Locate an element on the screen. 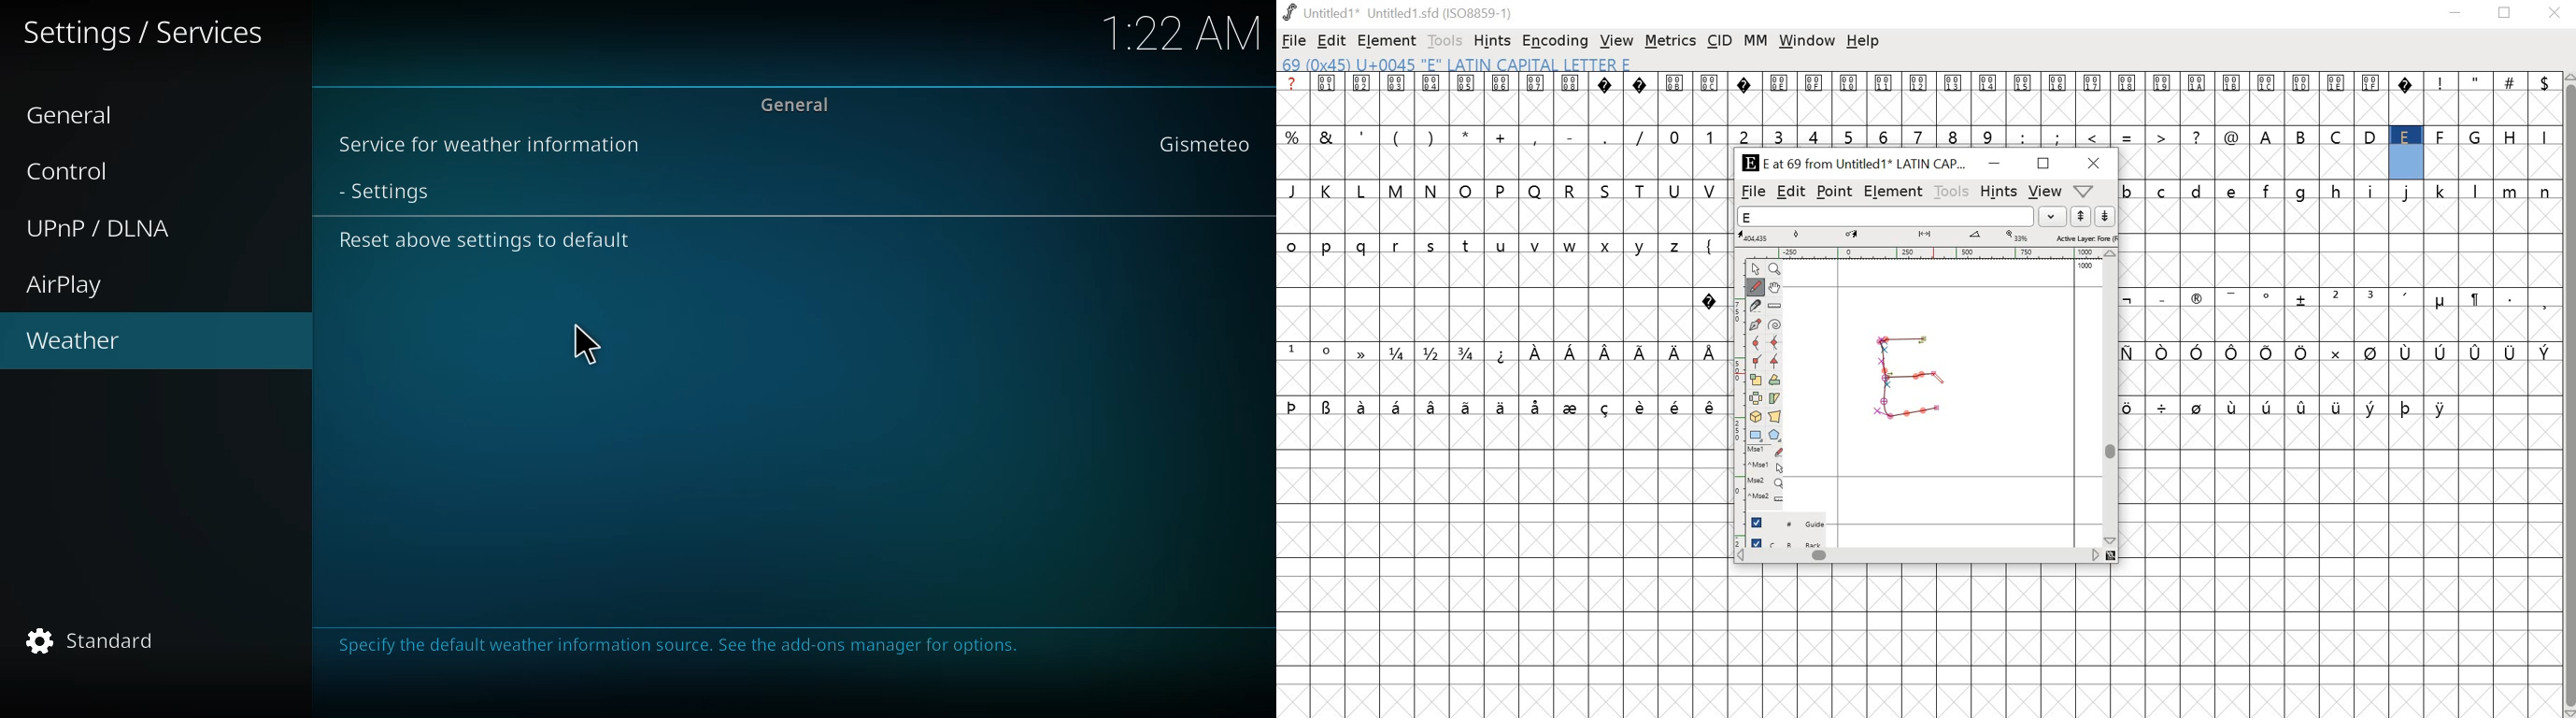 The image size is (2576, 728). special character is located at coordinates (1713, 297).